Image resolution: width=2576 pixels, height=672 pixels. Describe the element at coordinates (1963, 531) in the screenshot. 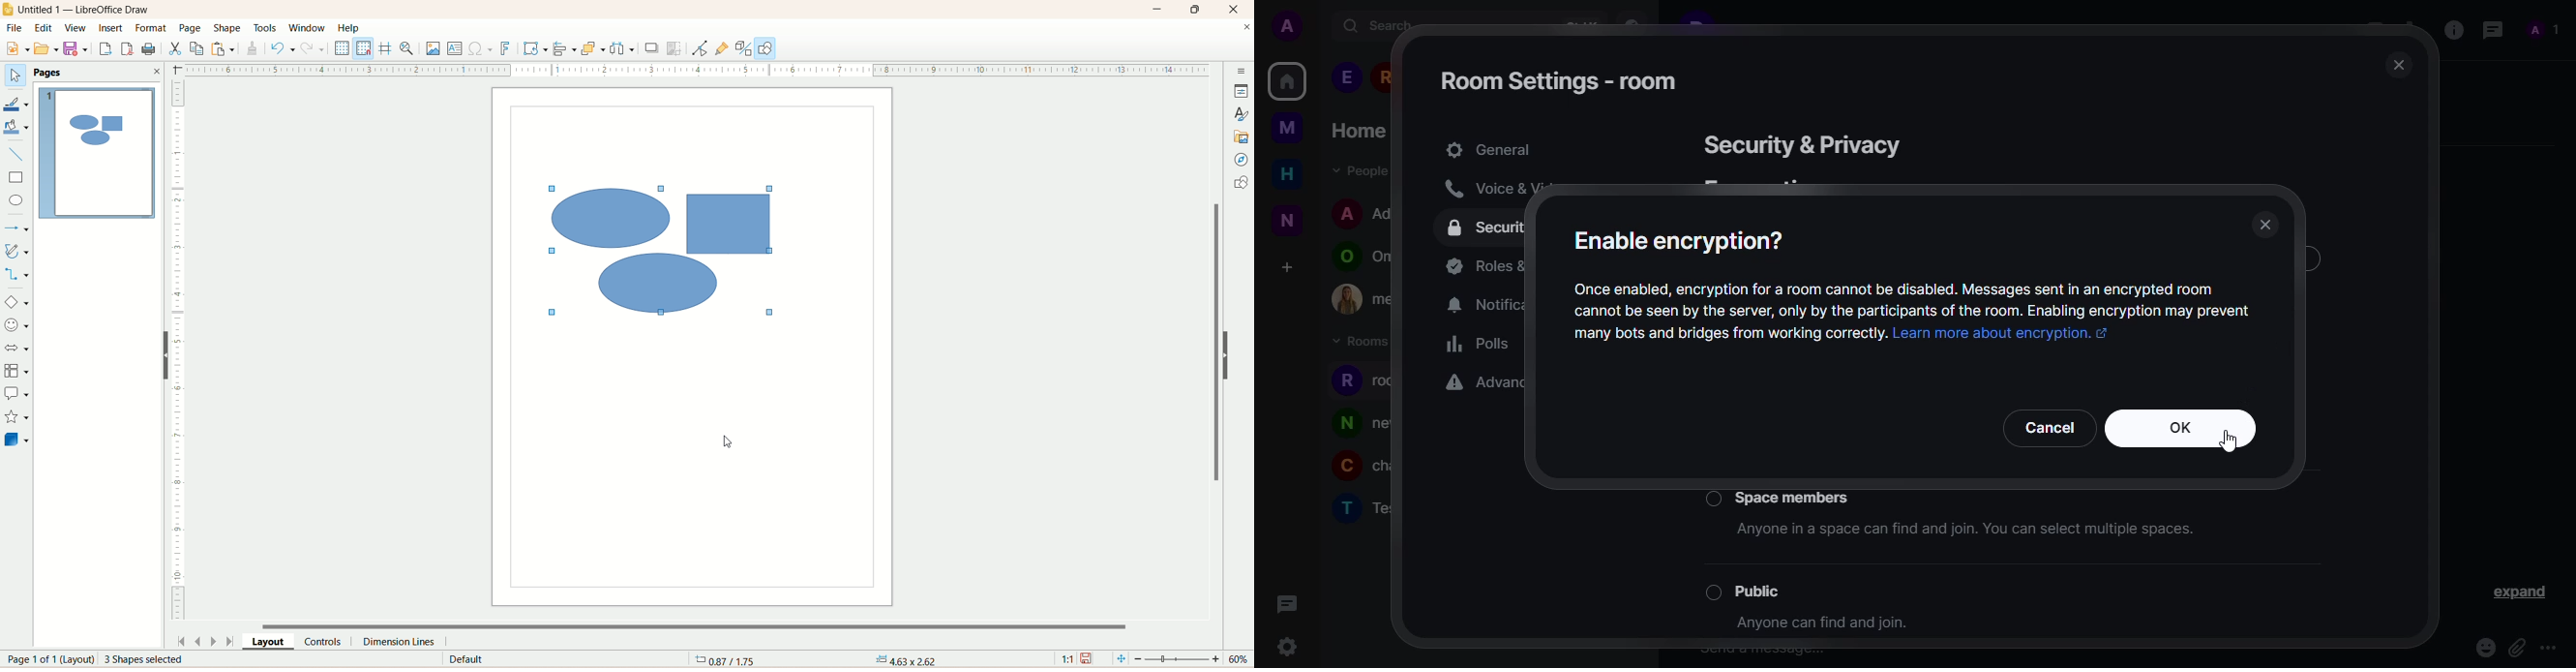

I see `info- anyone in a space can find and join.` at that location.